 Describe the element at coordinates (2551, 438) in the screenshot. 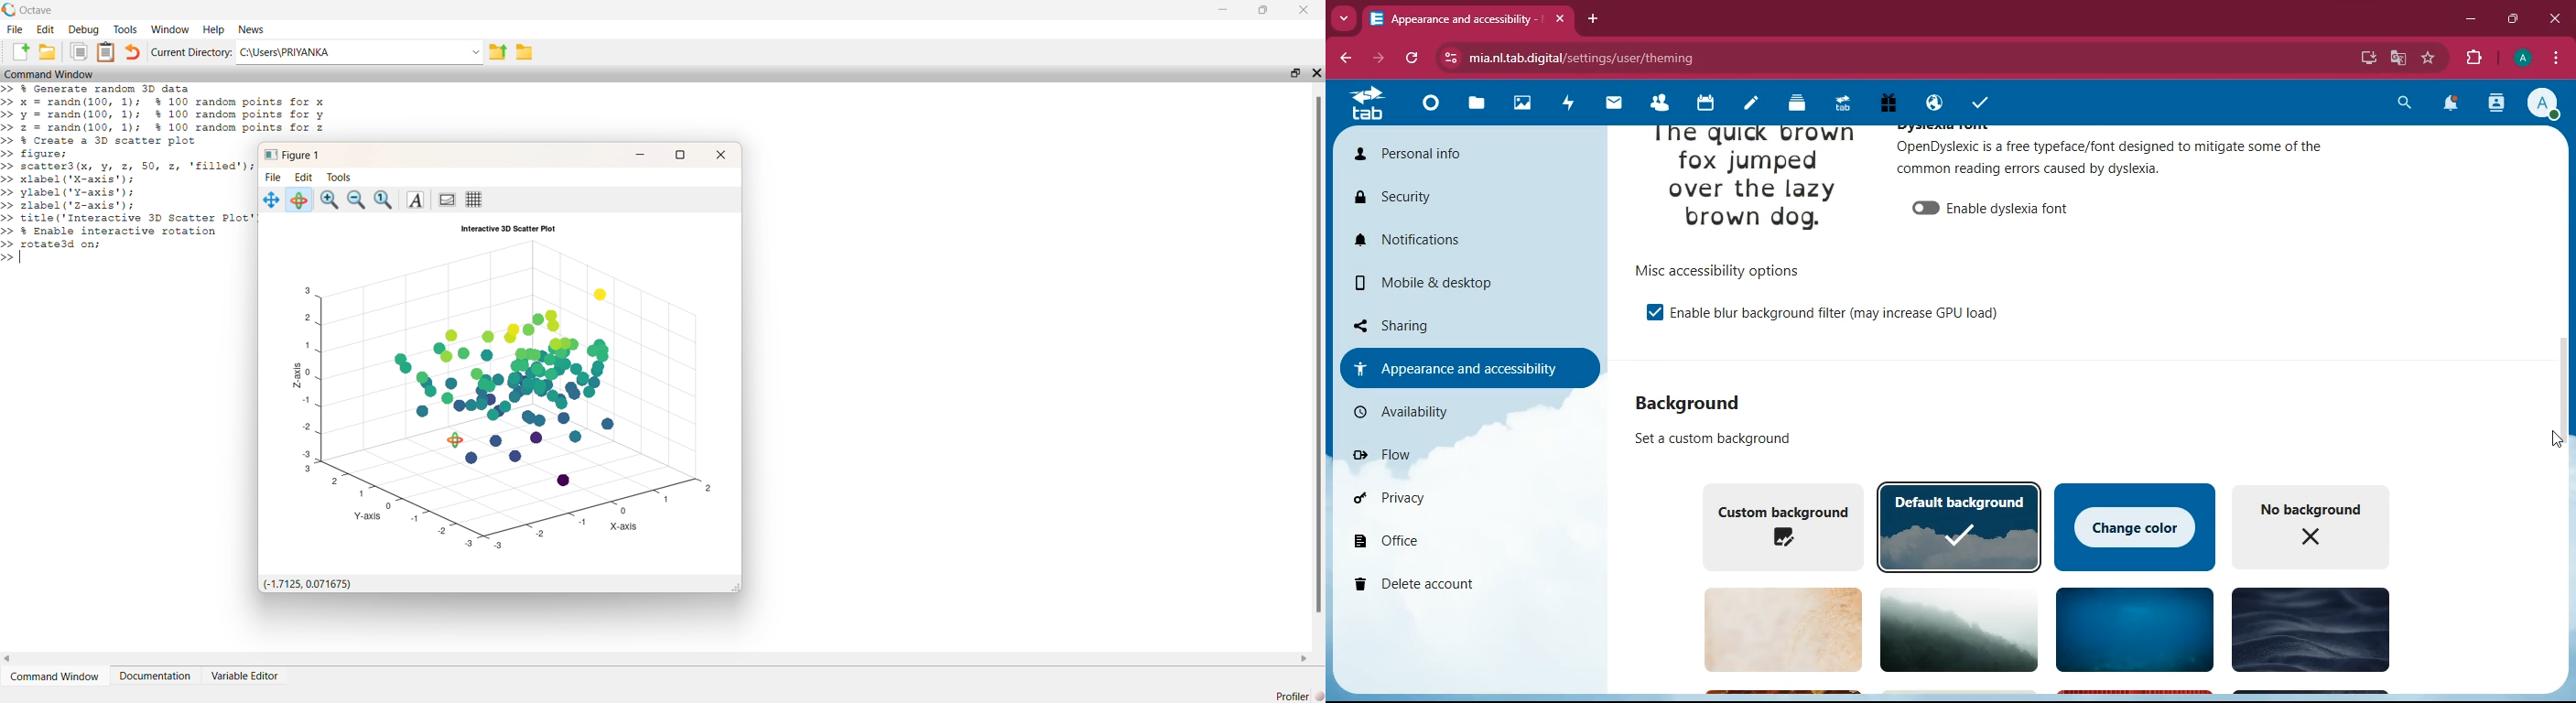

I see `cursor` at that location.